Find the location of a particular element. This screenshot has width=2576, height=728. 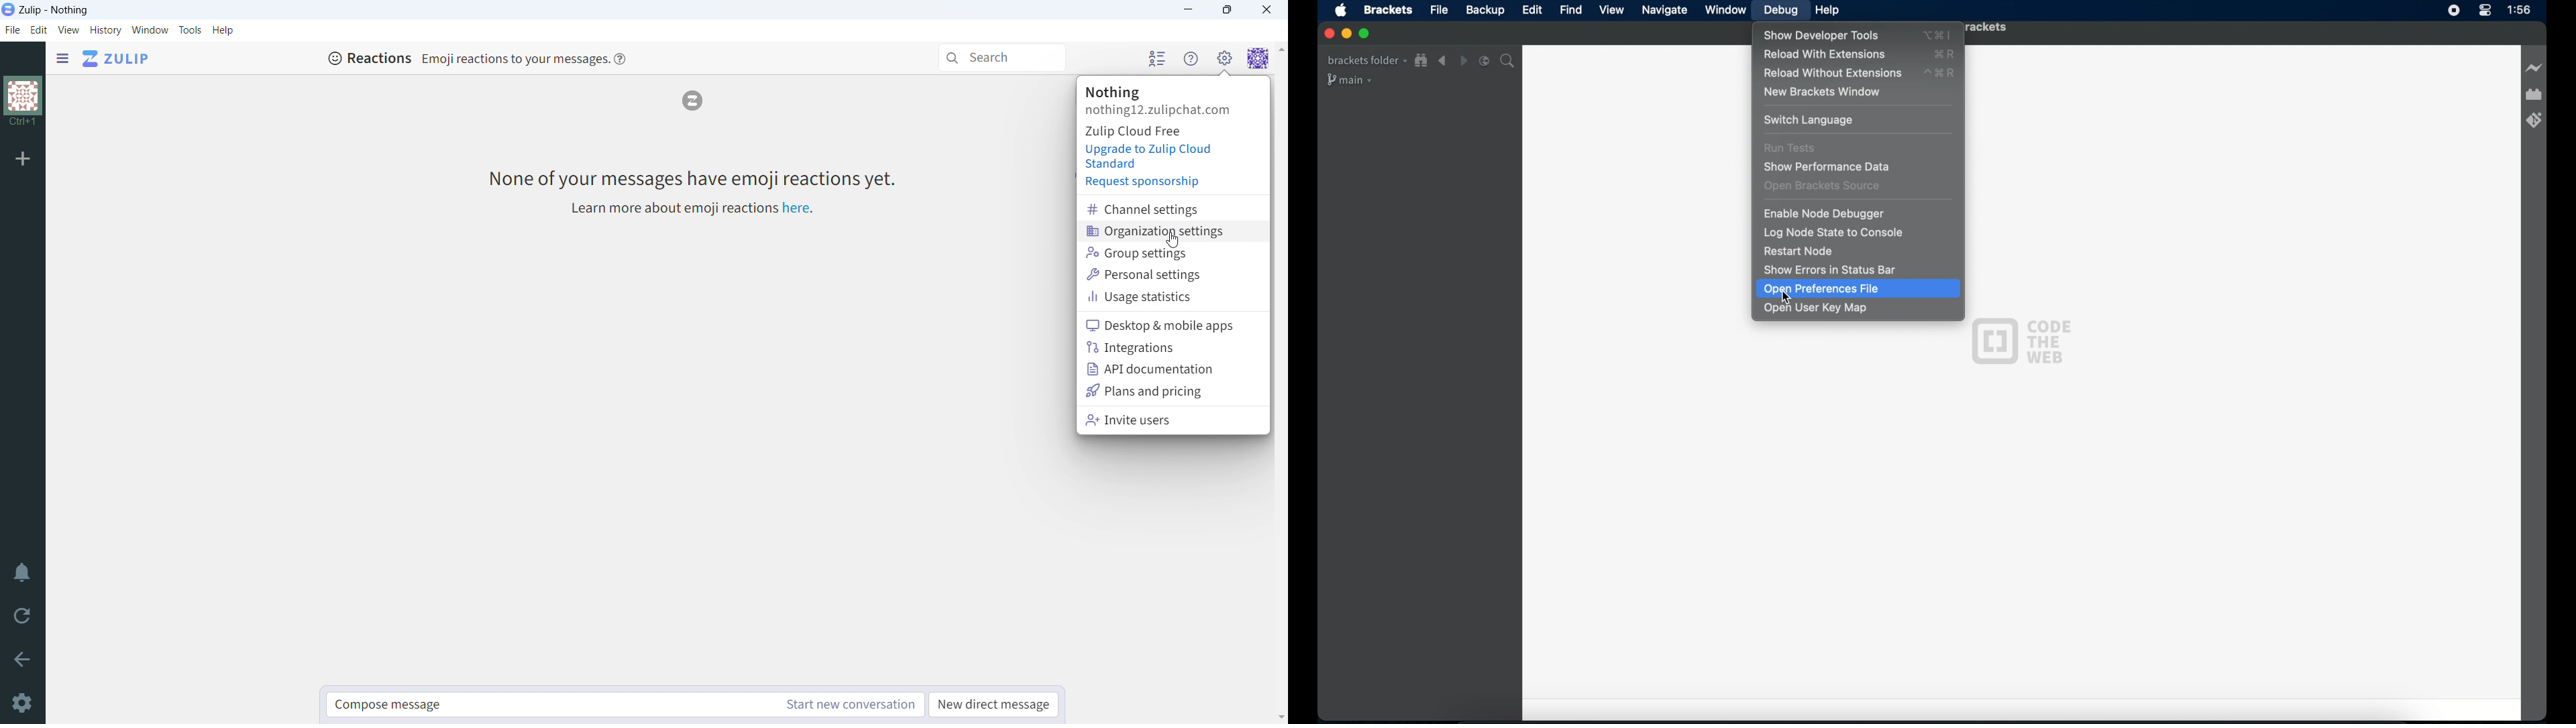

Emoji reactions to your messages is located at coordinates (514, 58).